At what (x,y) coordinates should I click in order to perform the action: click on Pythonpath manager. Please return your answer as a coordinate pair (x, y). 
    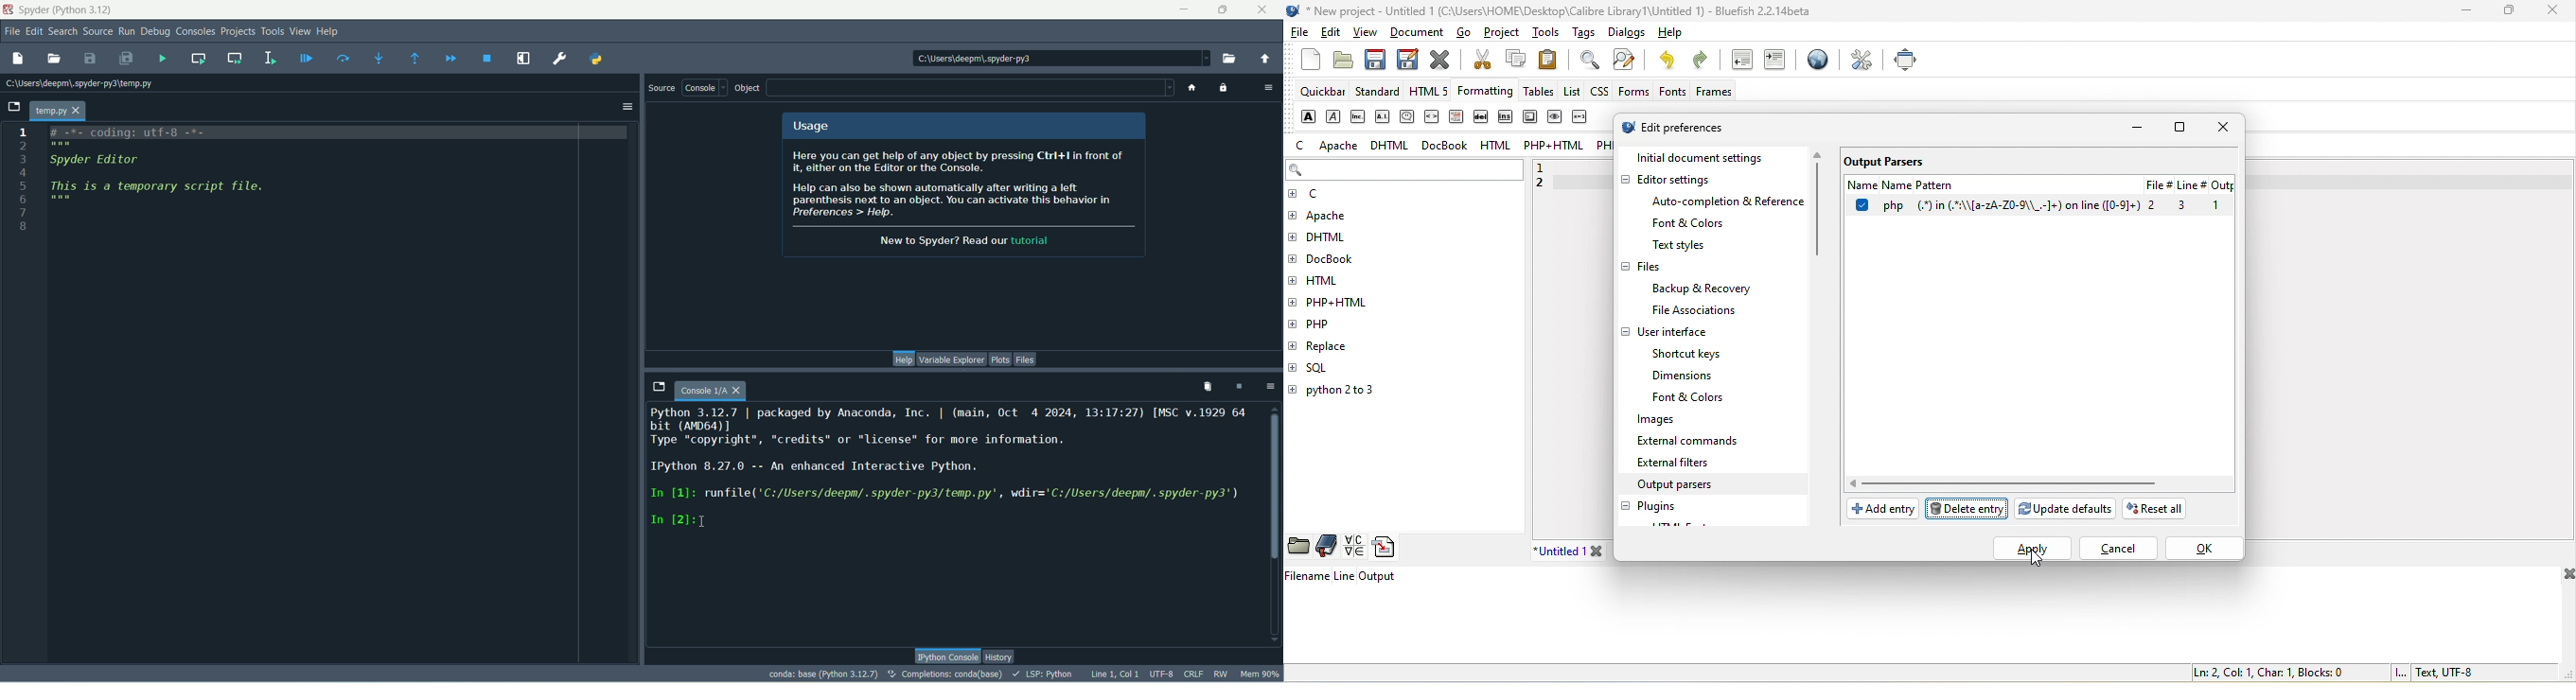
    Looking at the image, I should click on (596, 59).